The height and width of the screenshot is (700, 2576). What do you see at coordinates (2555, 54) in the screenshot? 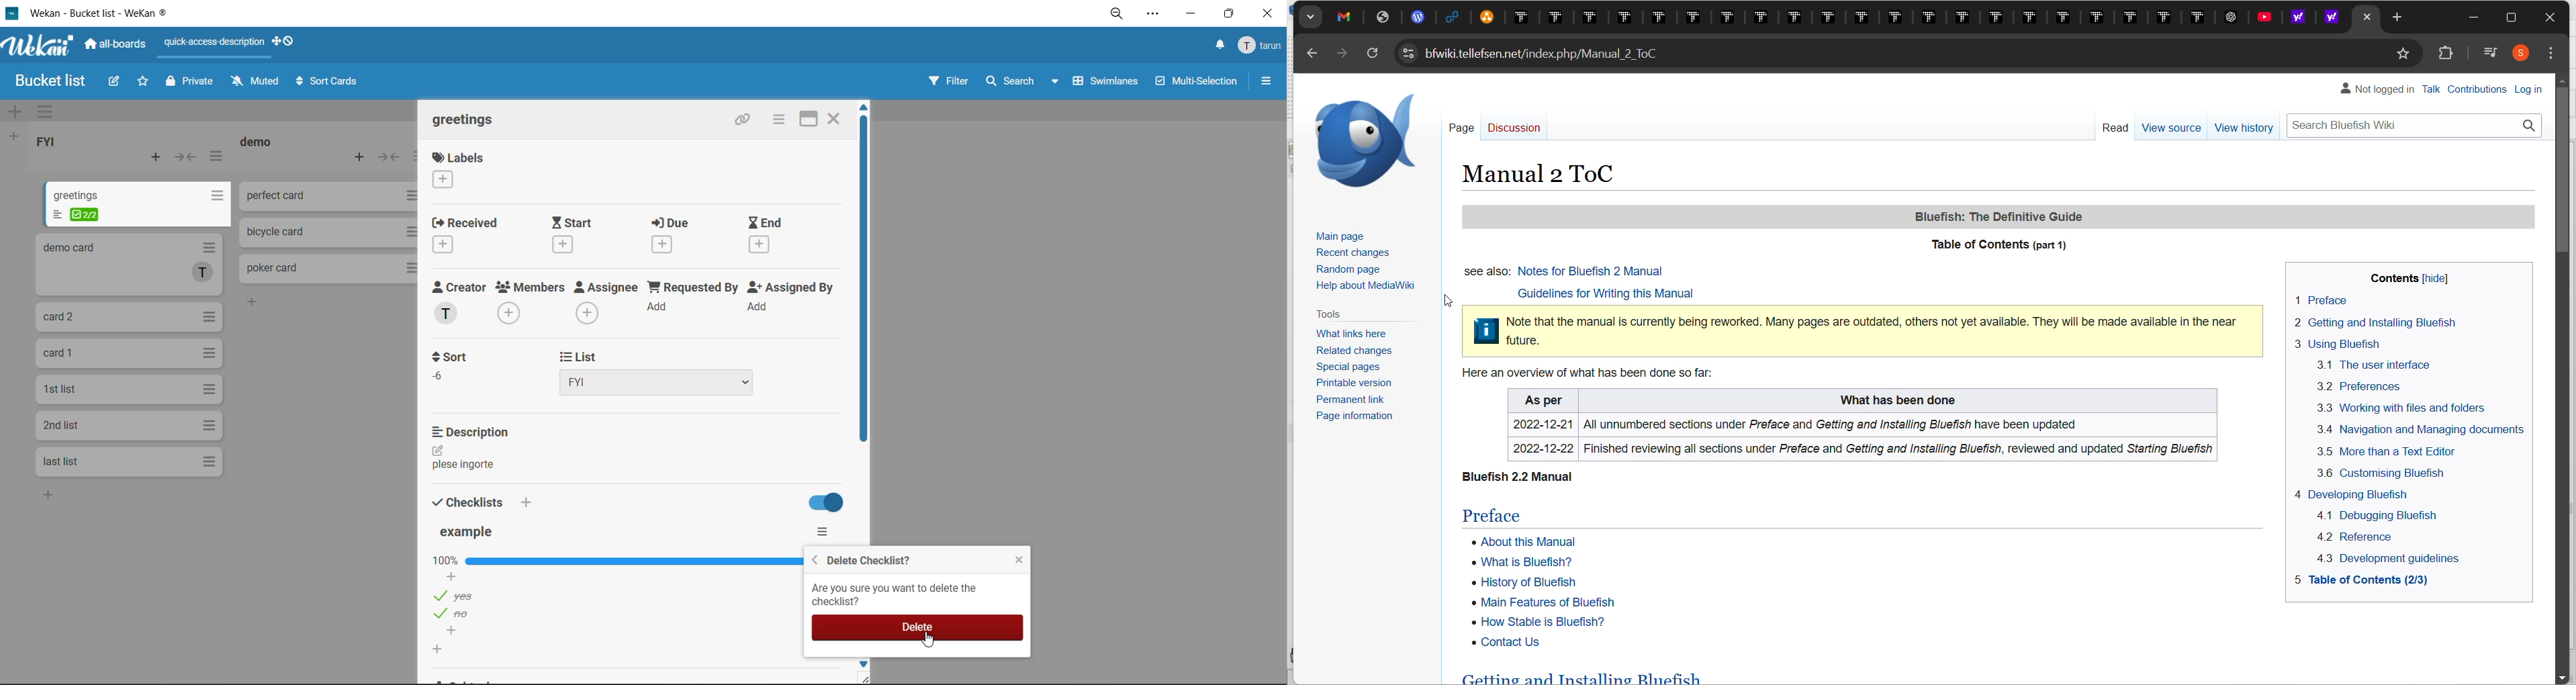
I see `customize` at bounding box center [2555, 54].